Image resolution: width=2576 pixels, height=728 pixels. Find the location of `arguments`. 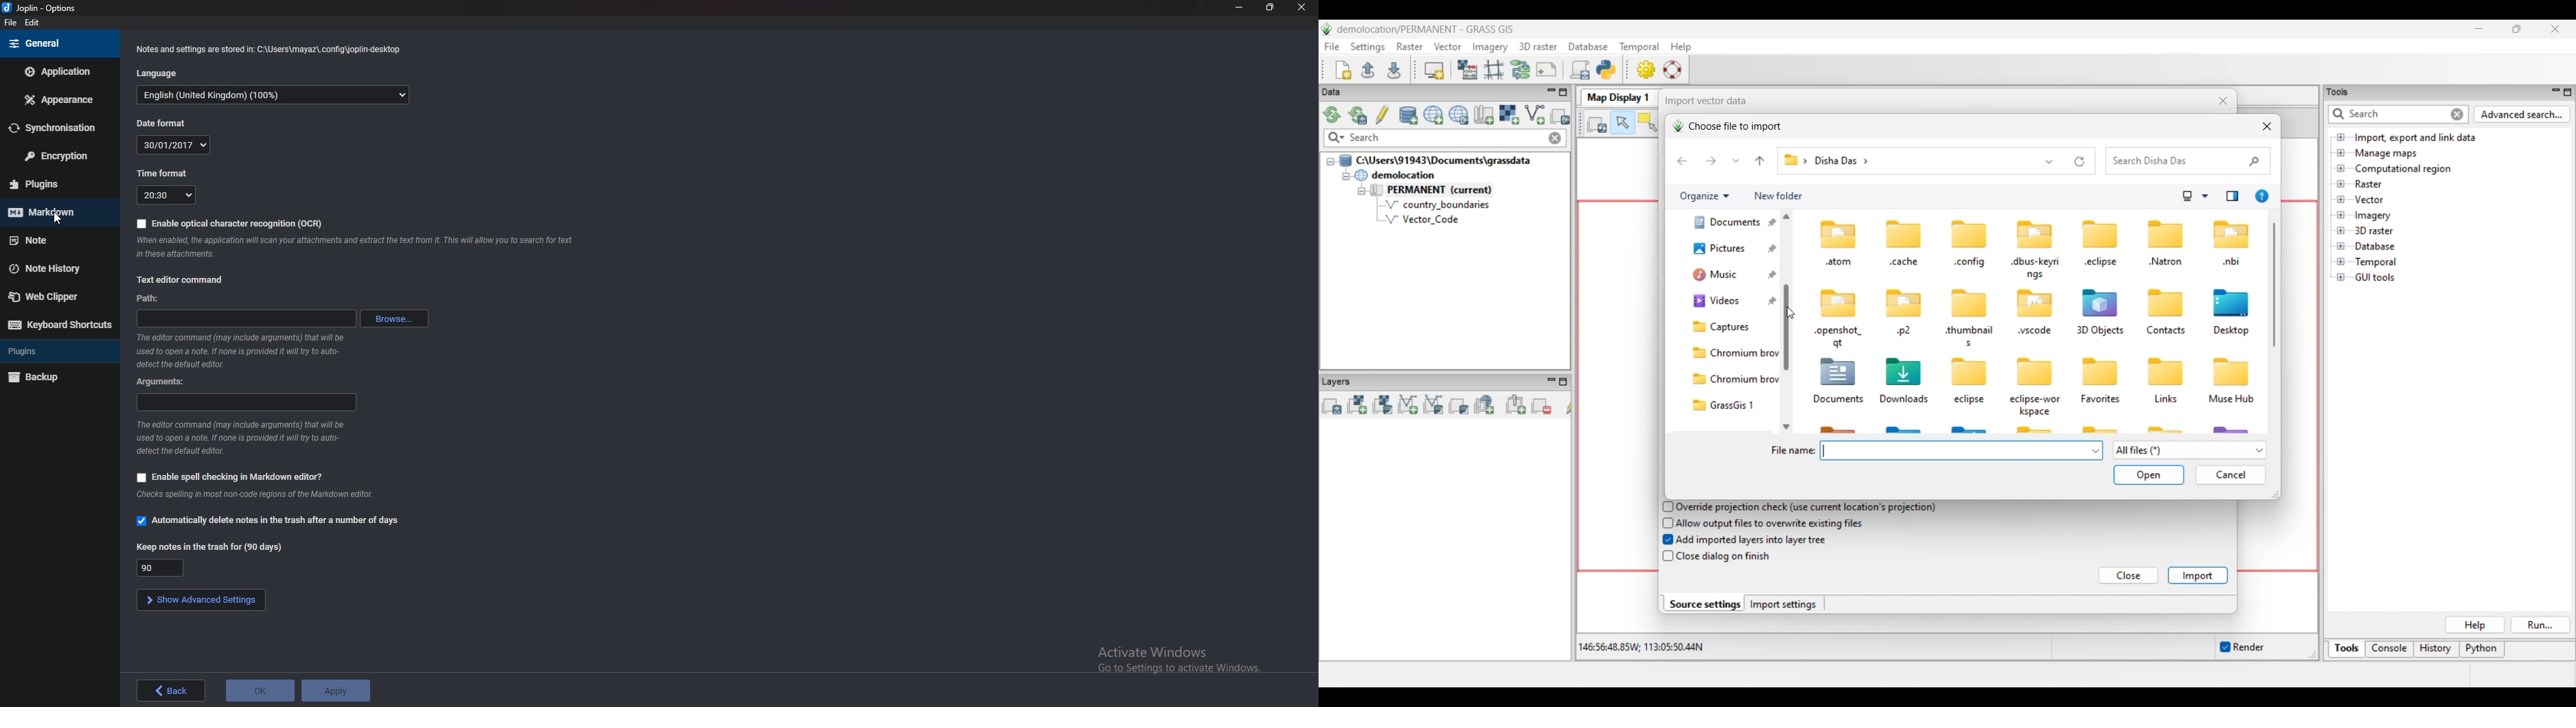

arguments is located at coordinates (247, 402).